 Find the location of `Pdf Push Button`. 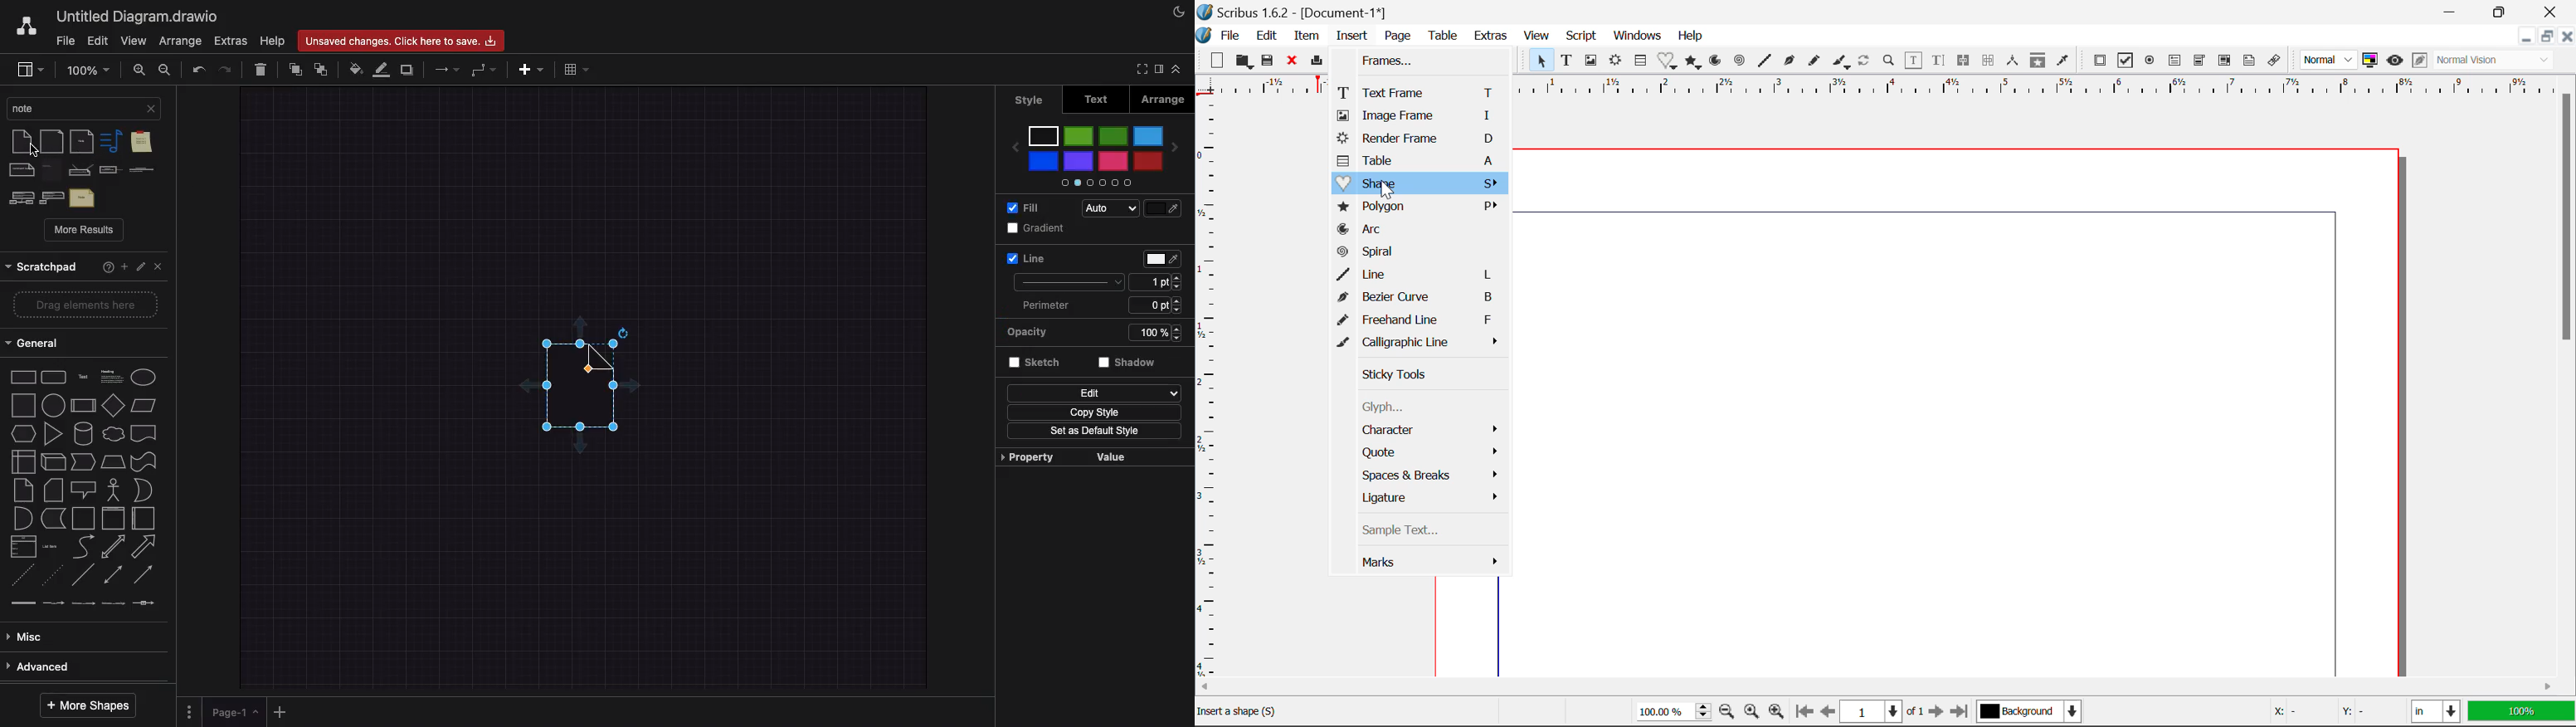

Pdf Push Button is located at coordinates (2101, 60).